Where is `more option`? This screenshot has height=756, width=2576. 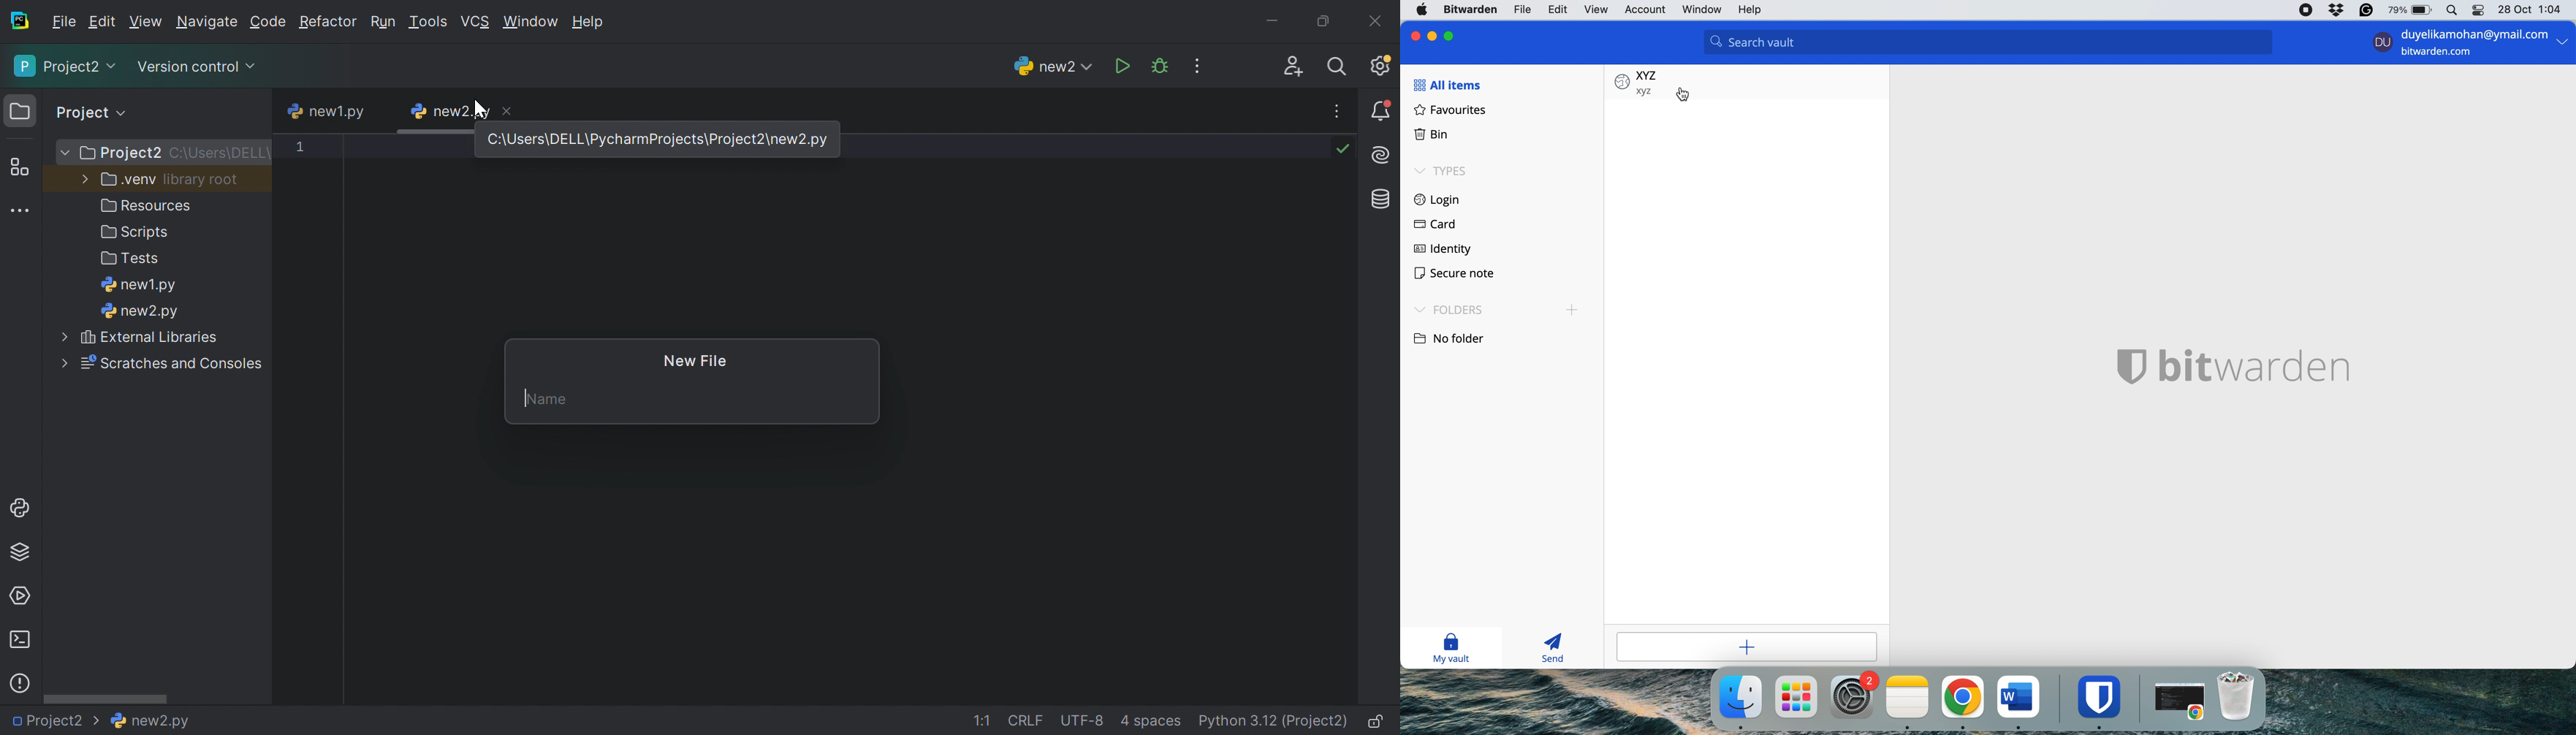 more option is located at coordinates (2563, 44).